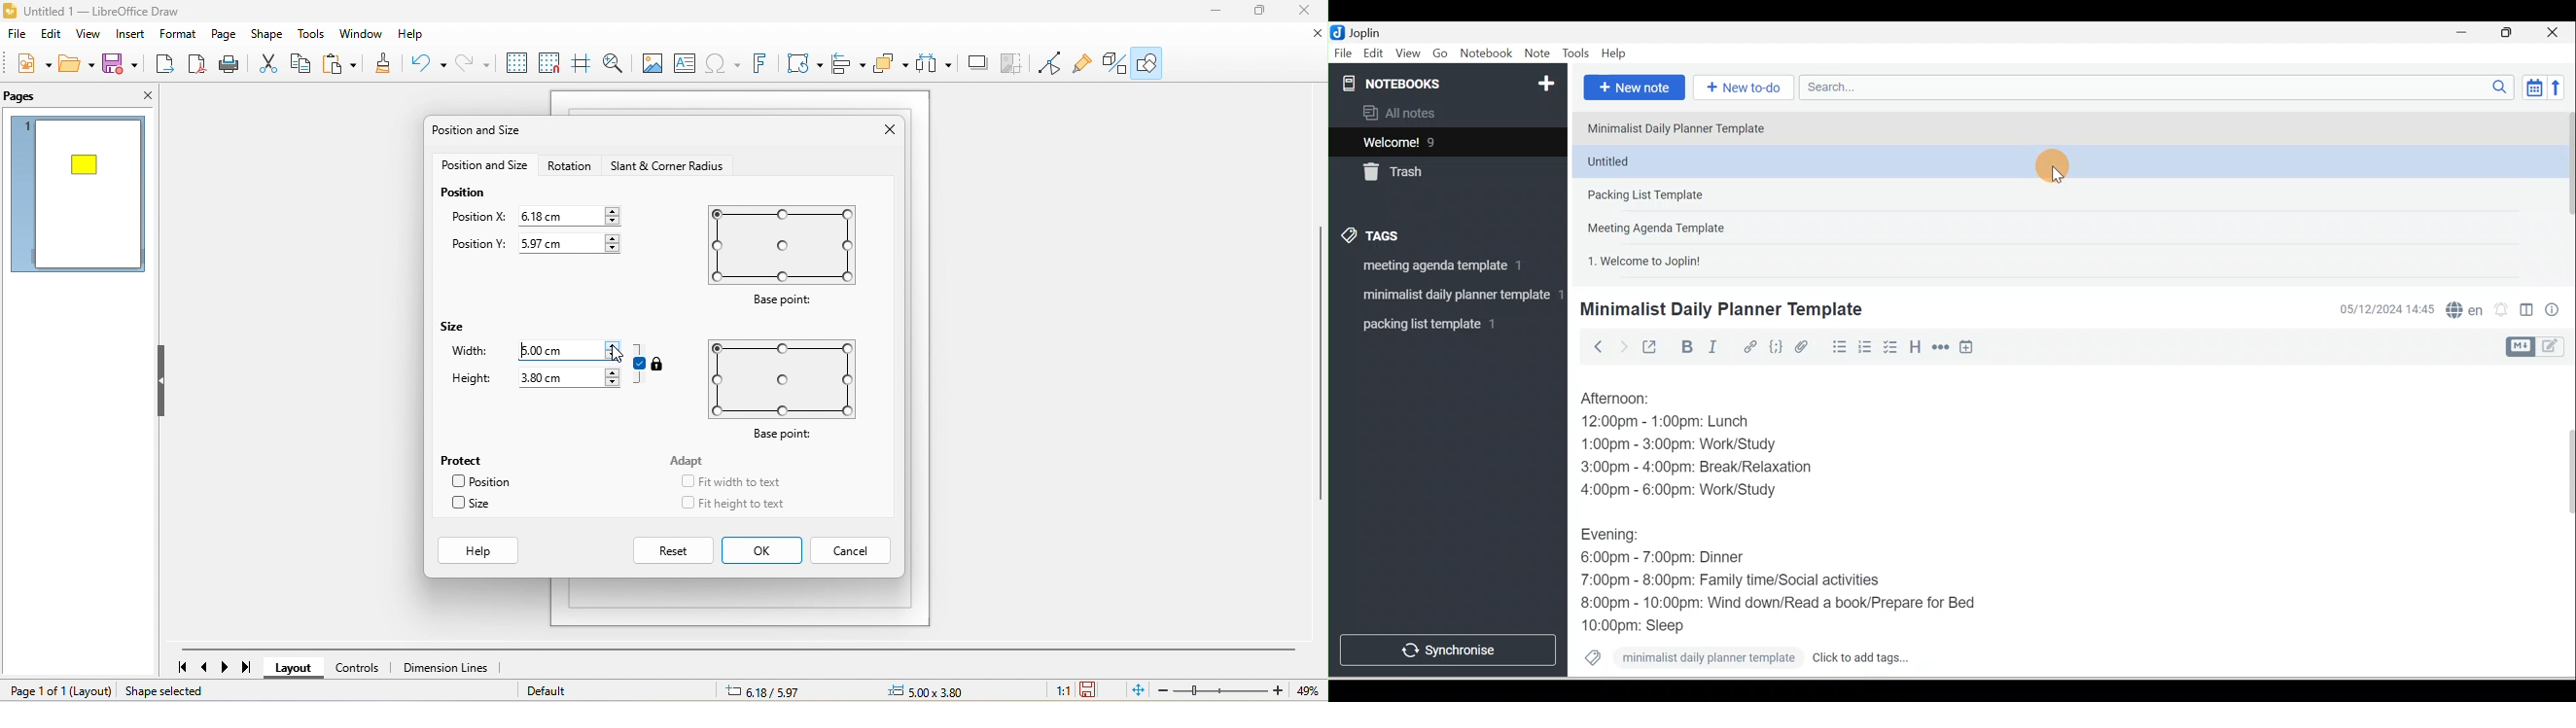 The height and width of the screenshot is (728, 2576). What do you see at coordinates (850, 549) in the screenshot?
I see `cancel` at bounding box center [850, 549].